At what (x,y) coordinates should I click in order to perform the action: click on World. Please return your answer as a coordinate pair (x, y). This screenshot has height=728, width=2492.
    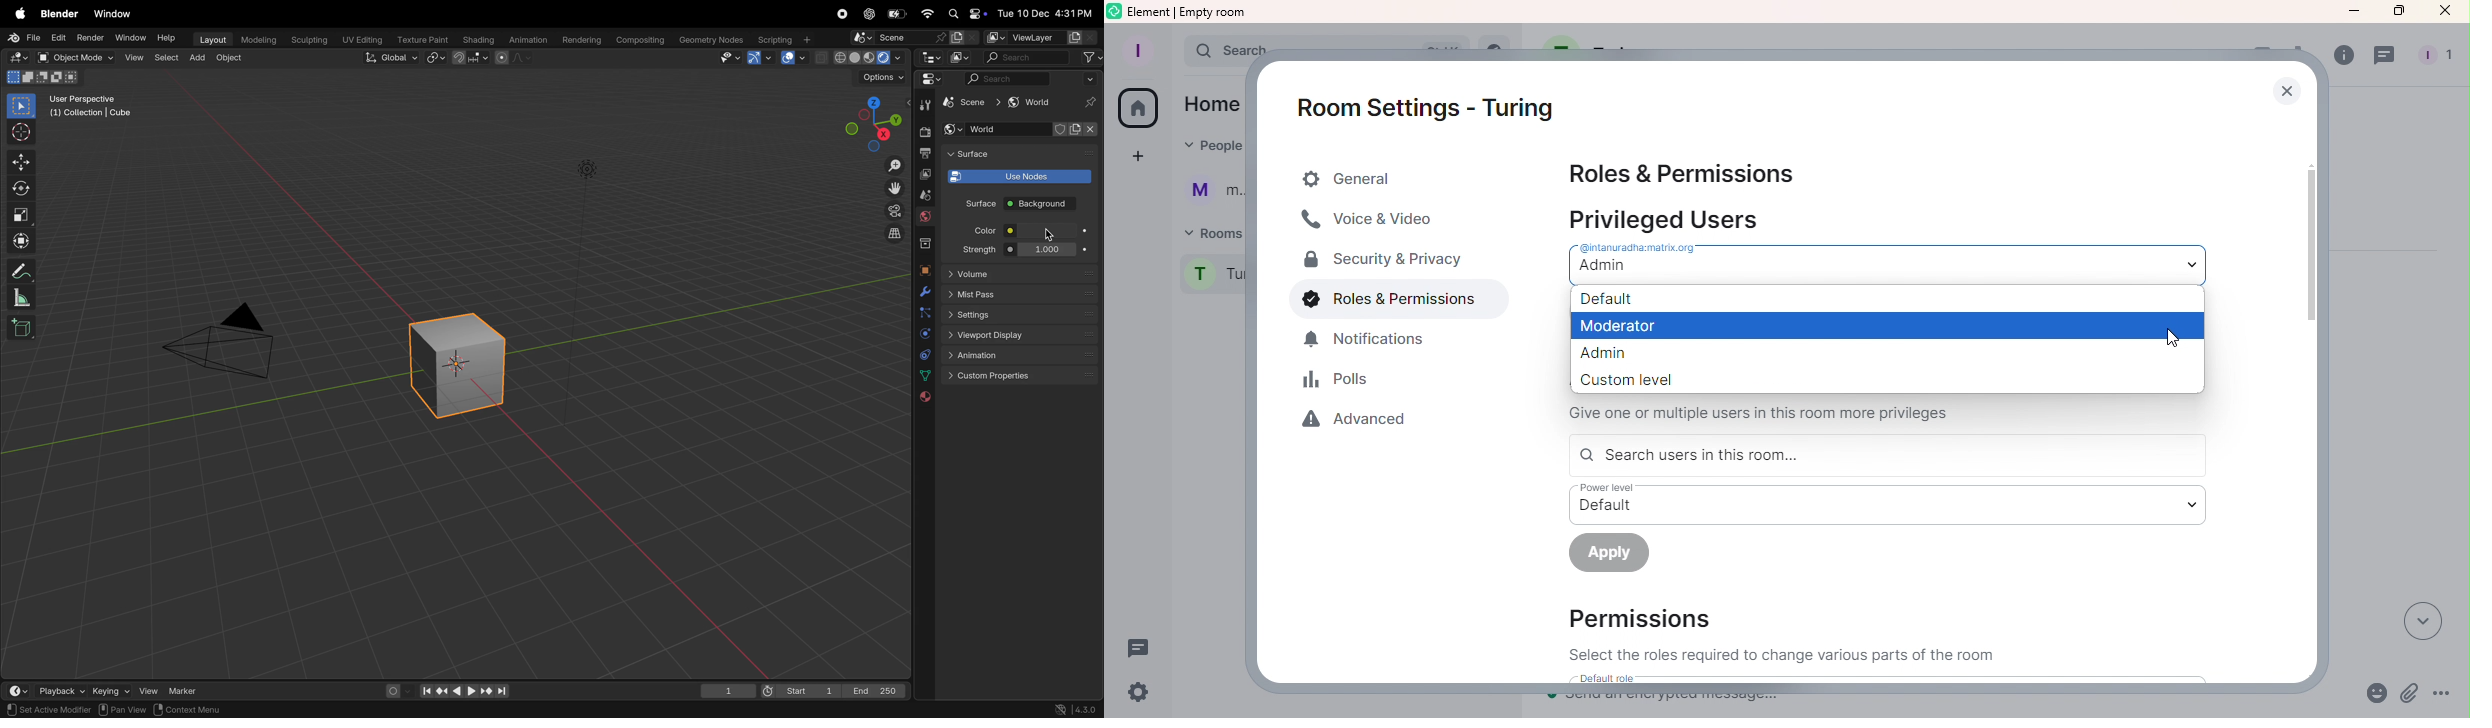
    Looking at the image, I should click on (1023, 130).